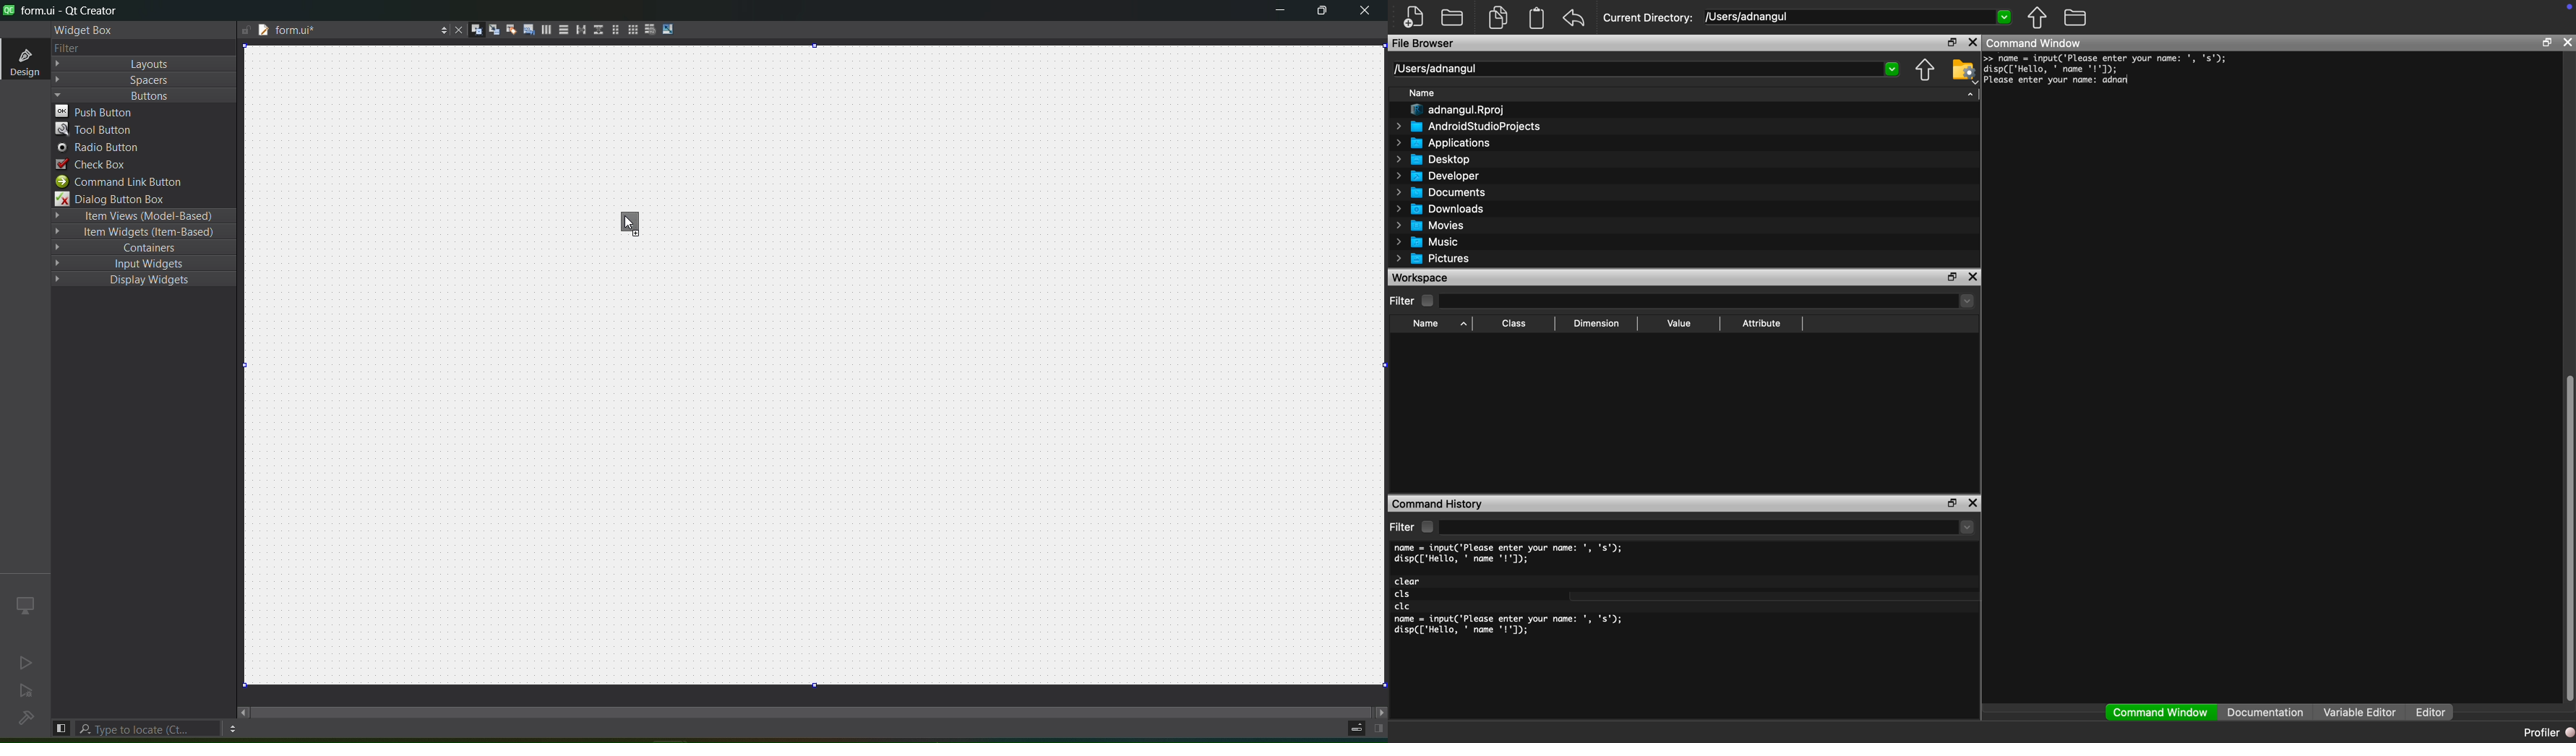 This screenshot has height=756, width=2576. Describe the element at coordinates (1971, 94) in the screenshot. I see `Collapse` at that location.